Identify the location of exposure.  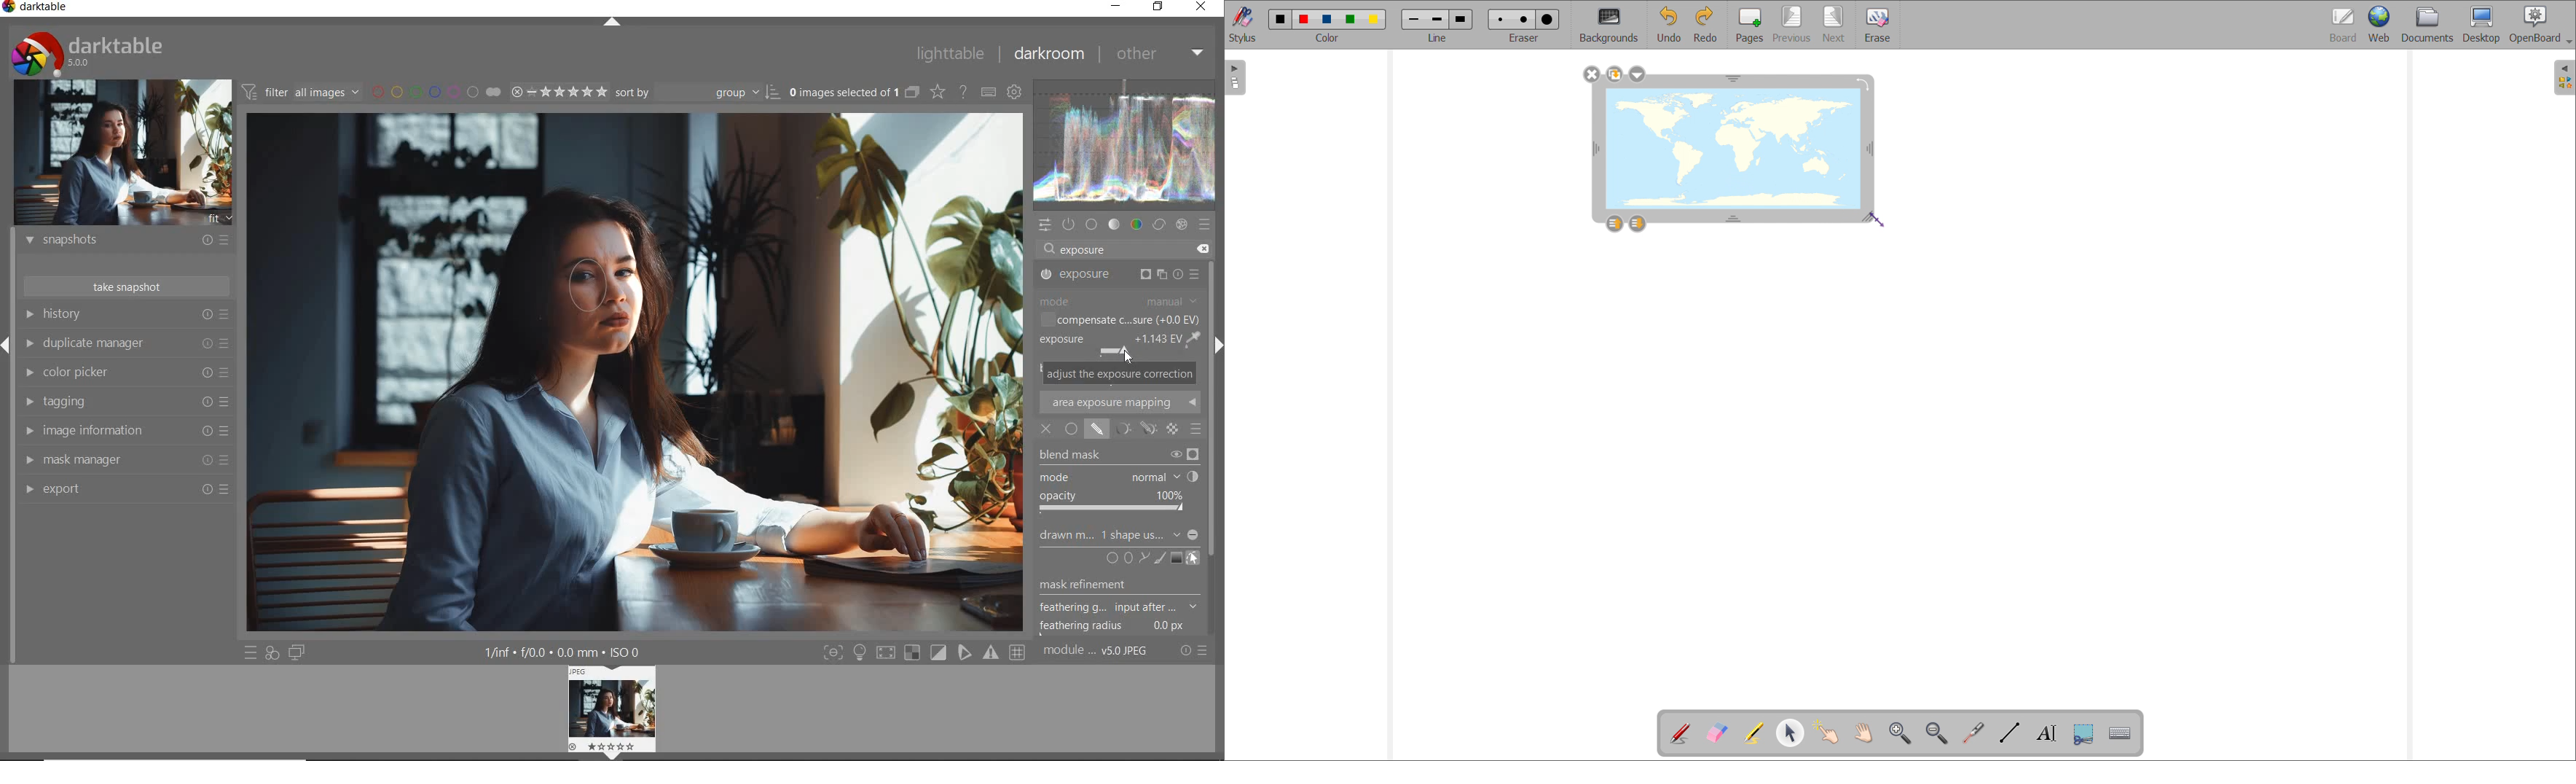
(1085, 249).